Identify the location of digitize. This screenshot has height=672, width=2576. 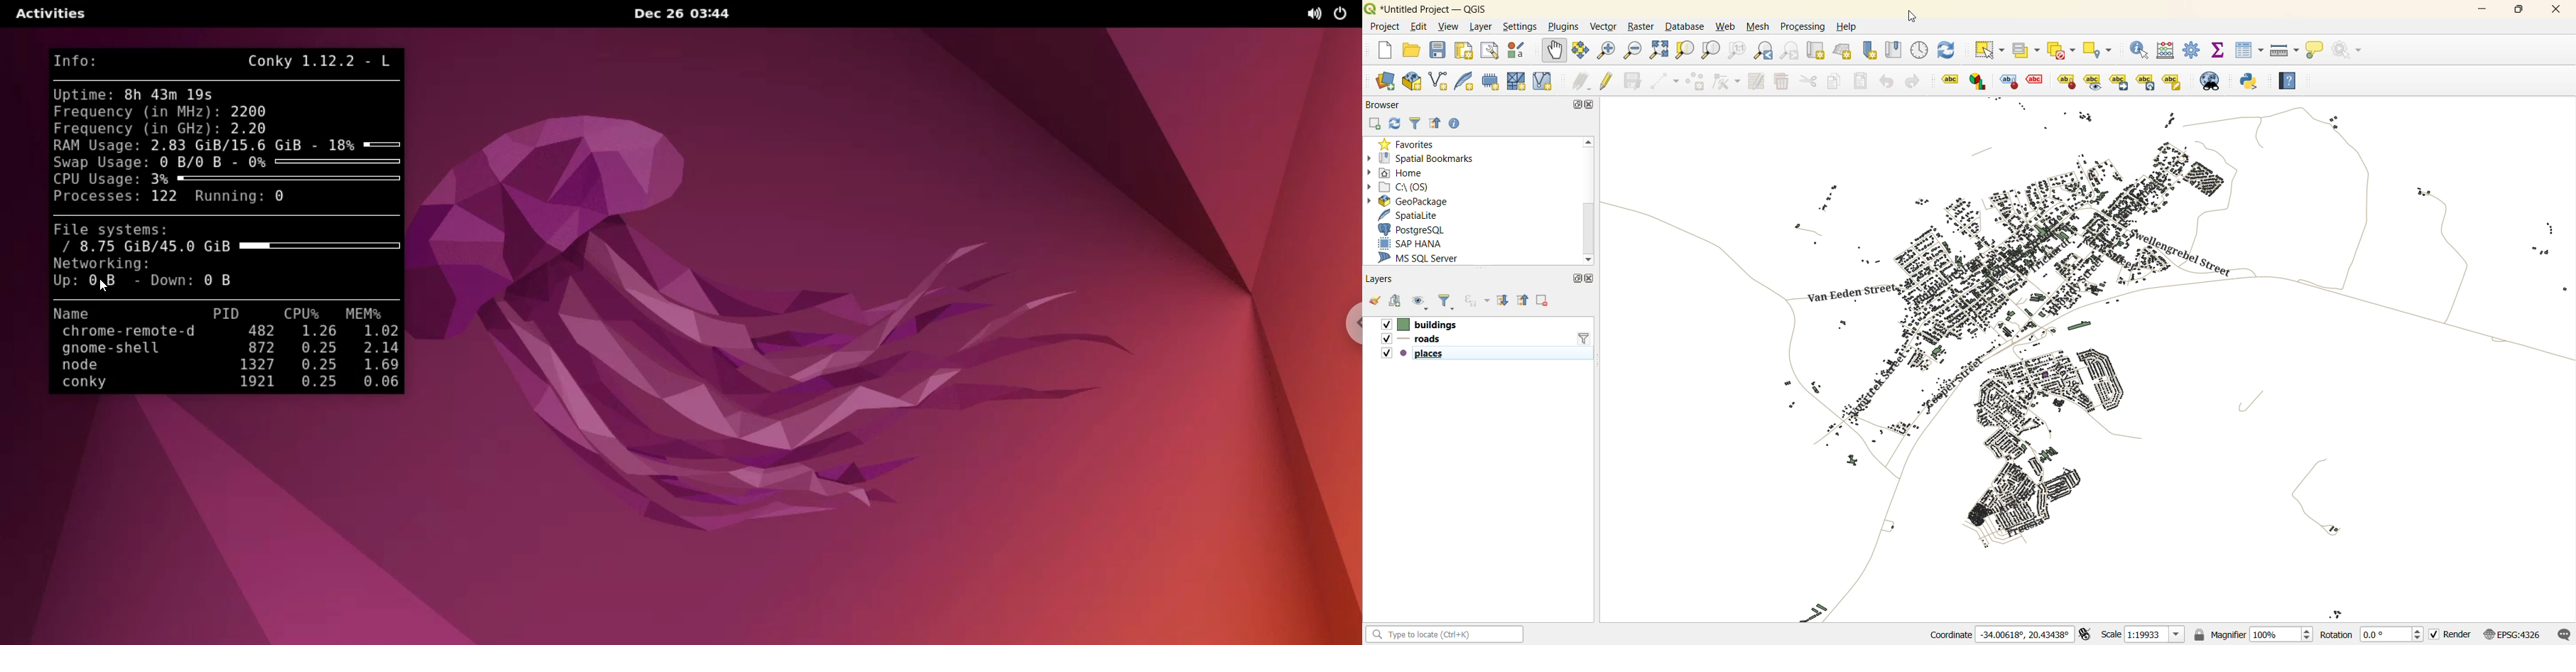
(1662, 81).